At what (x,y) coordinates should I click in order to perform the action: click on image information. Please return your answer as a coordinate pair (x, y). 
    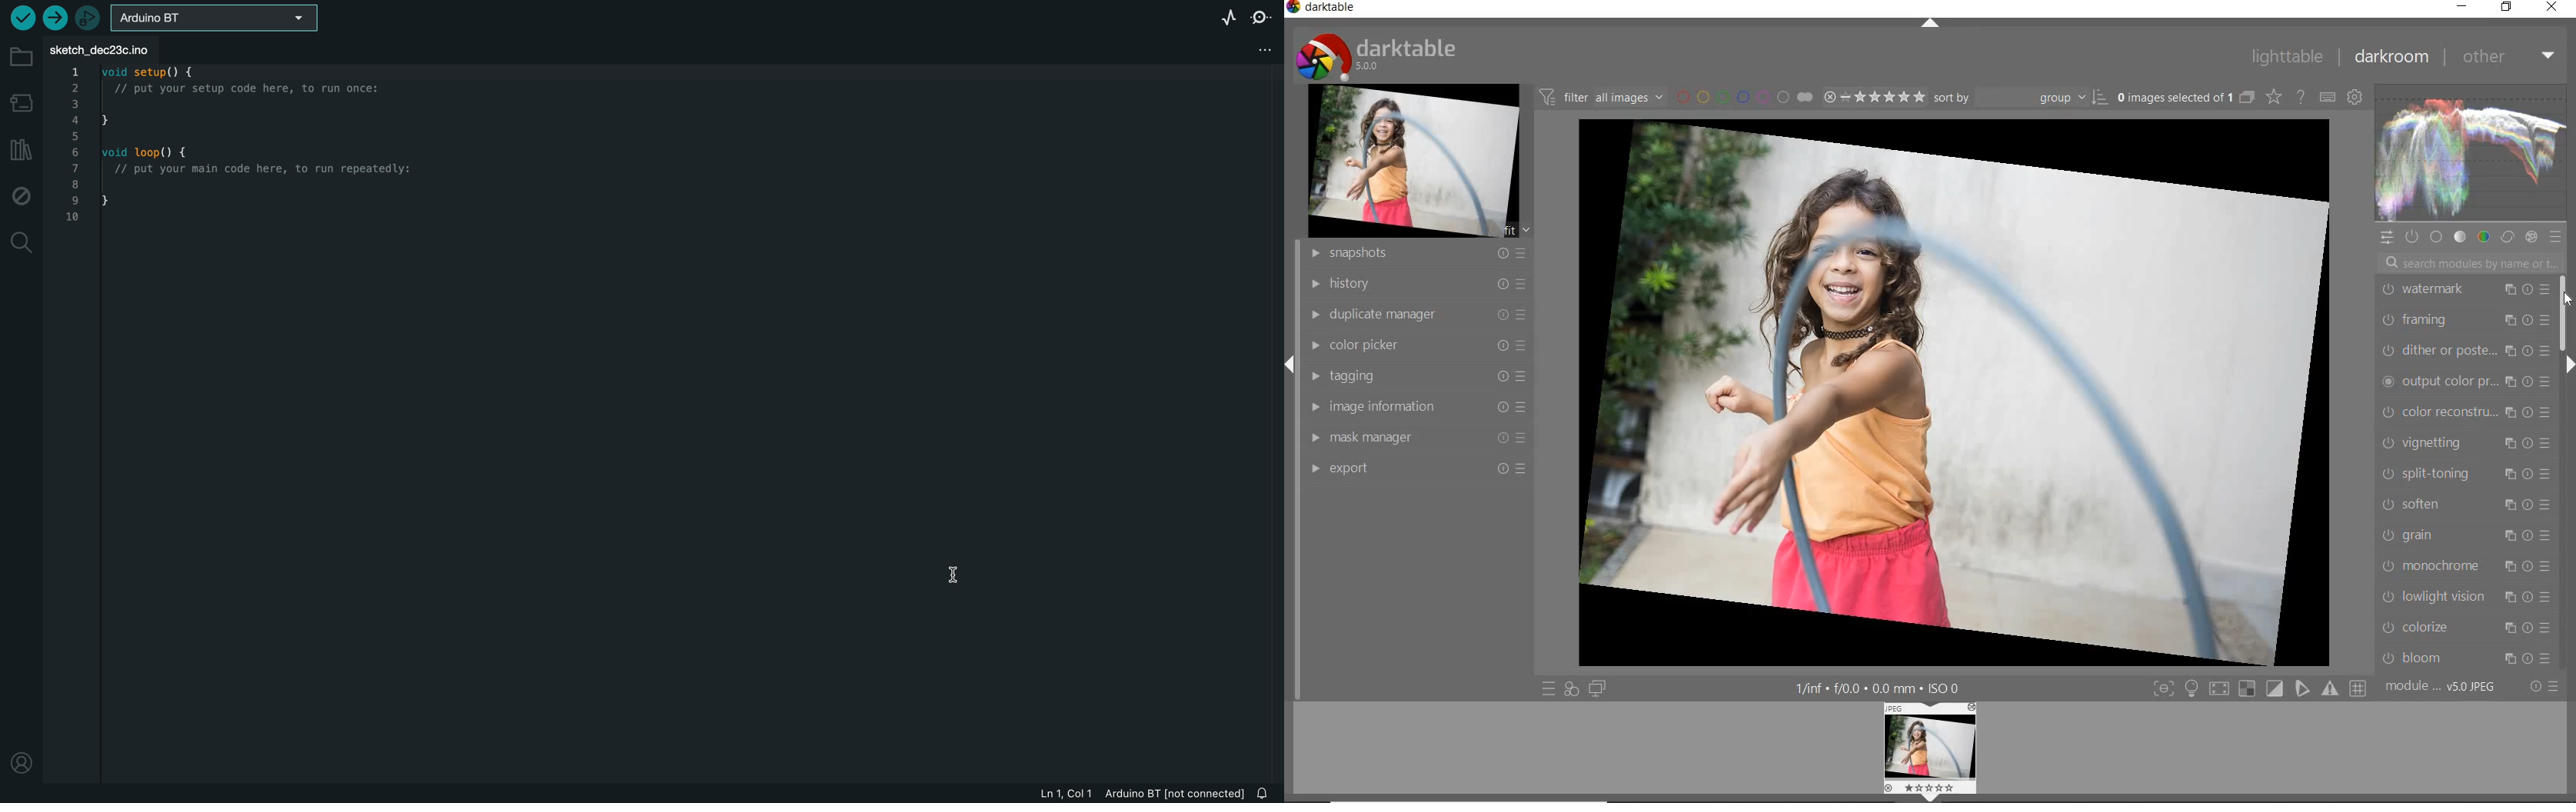
    Looking at the image, I should click on (1416, 408).